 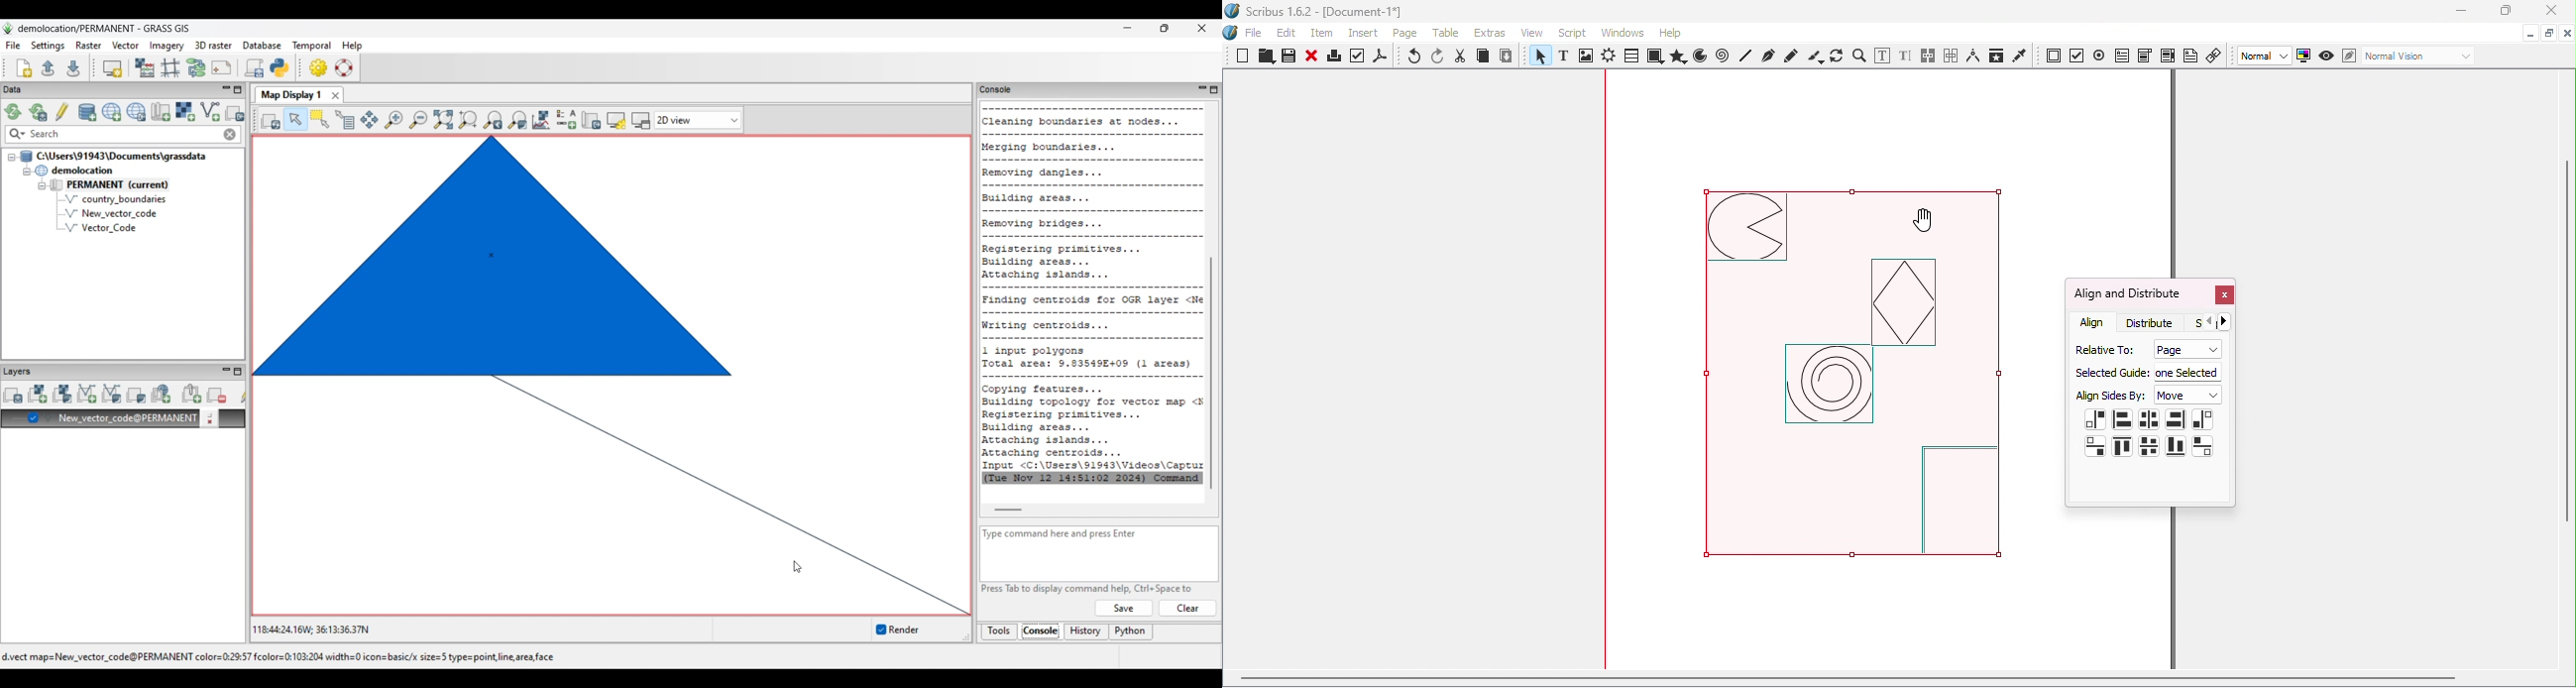 What do you see at coordinates (1264, 57) in the screenshot?
I see `Open` at bounding box center [1264, 57].